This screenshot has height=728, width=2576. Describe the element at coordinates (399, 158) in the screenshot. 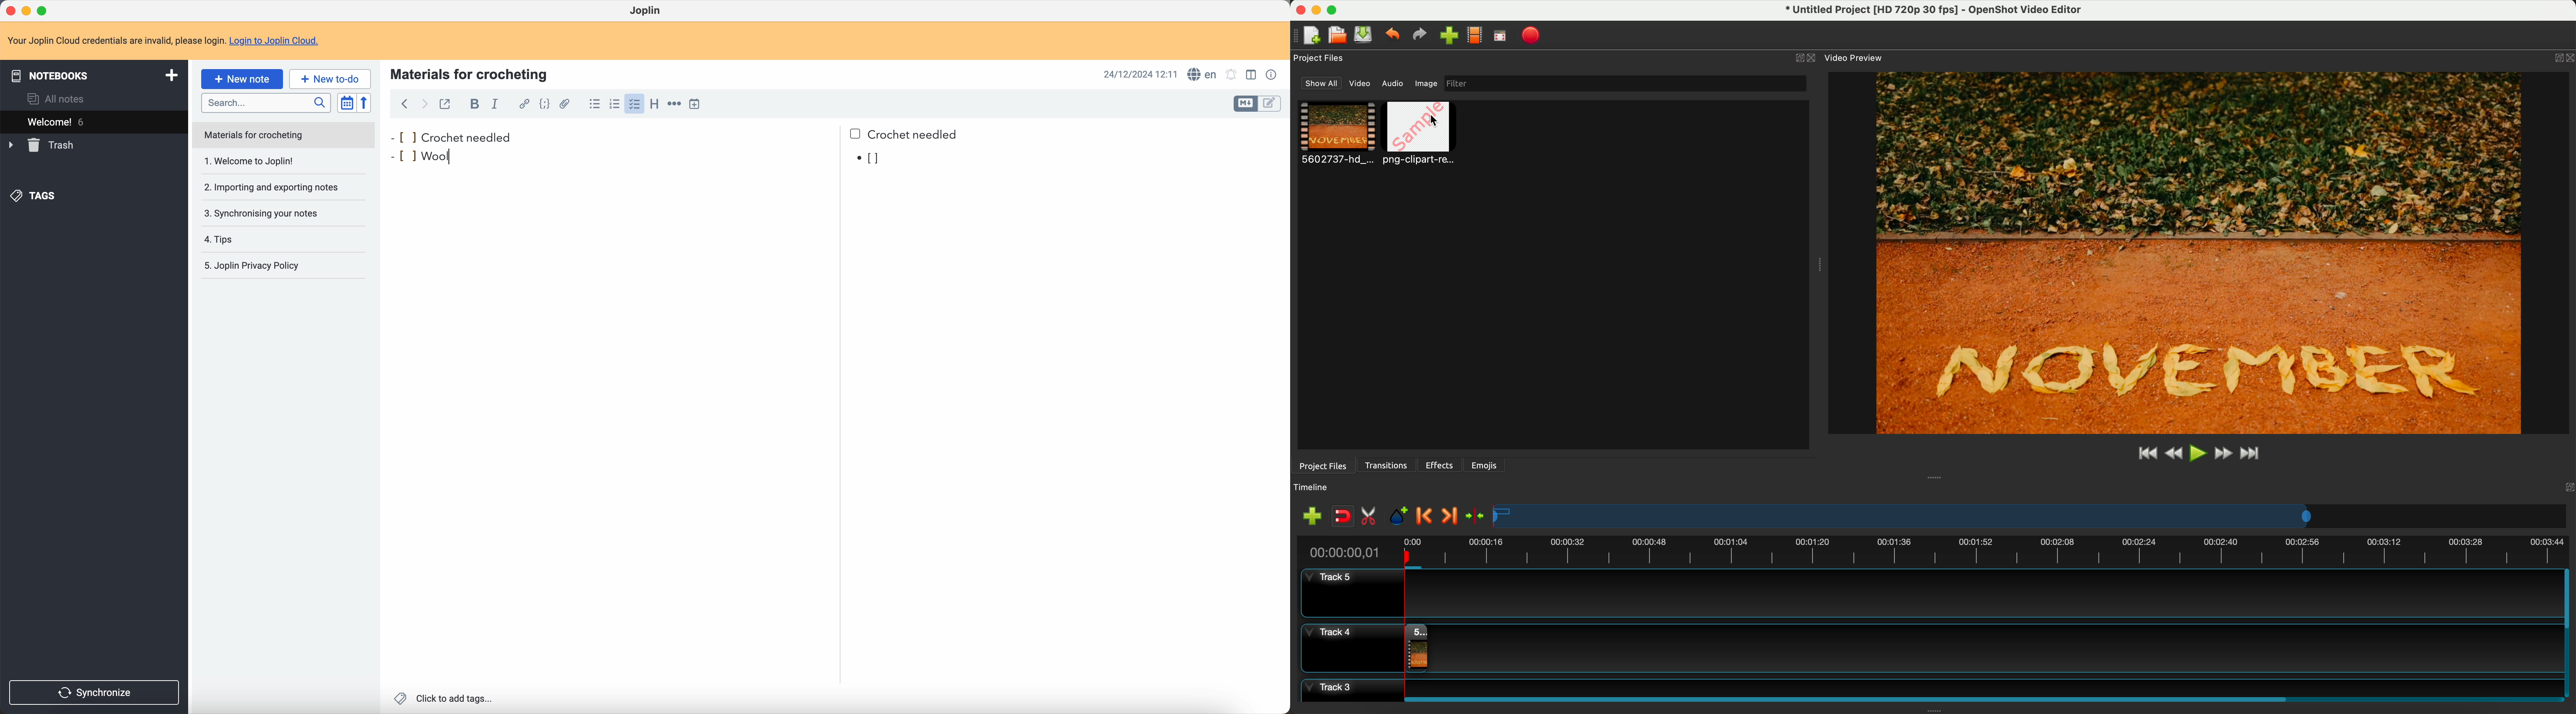

I see `bullet point` at that location.